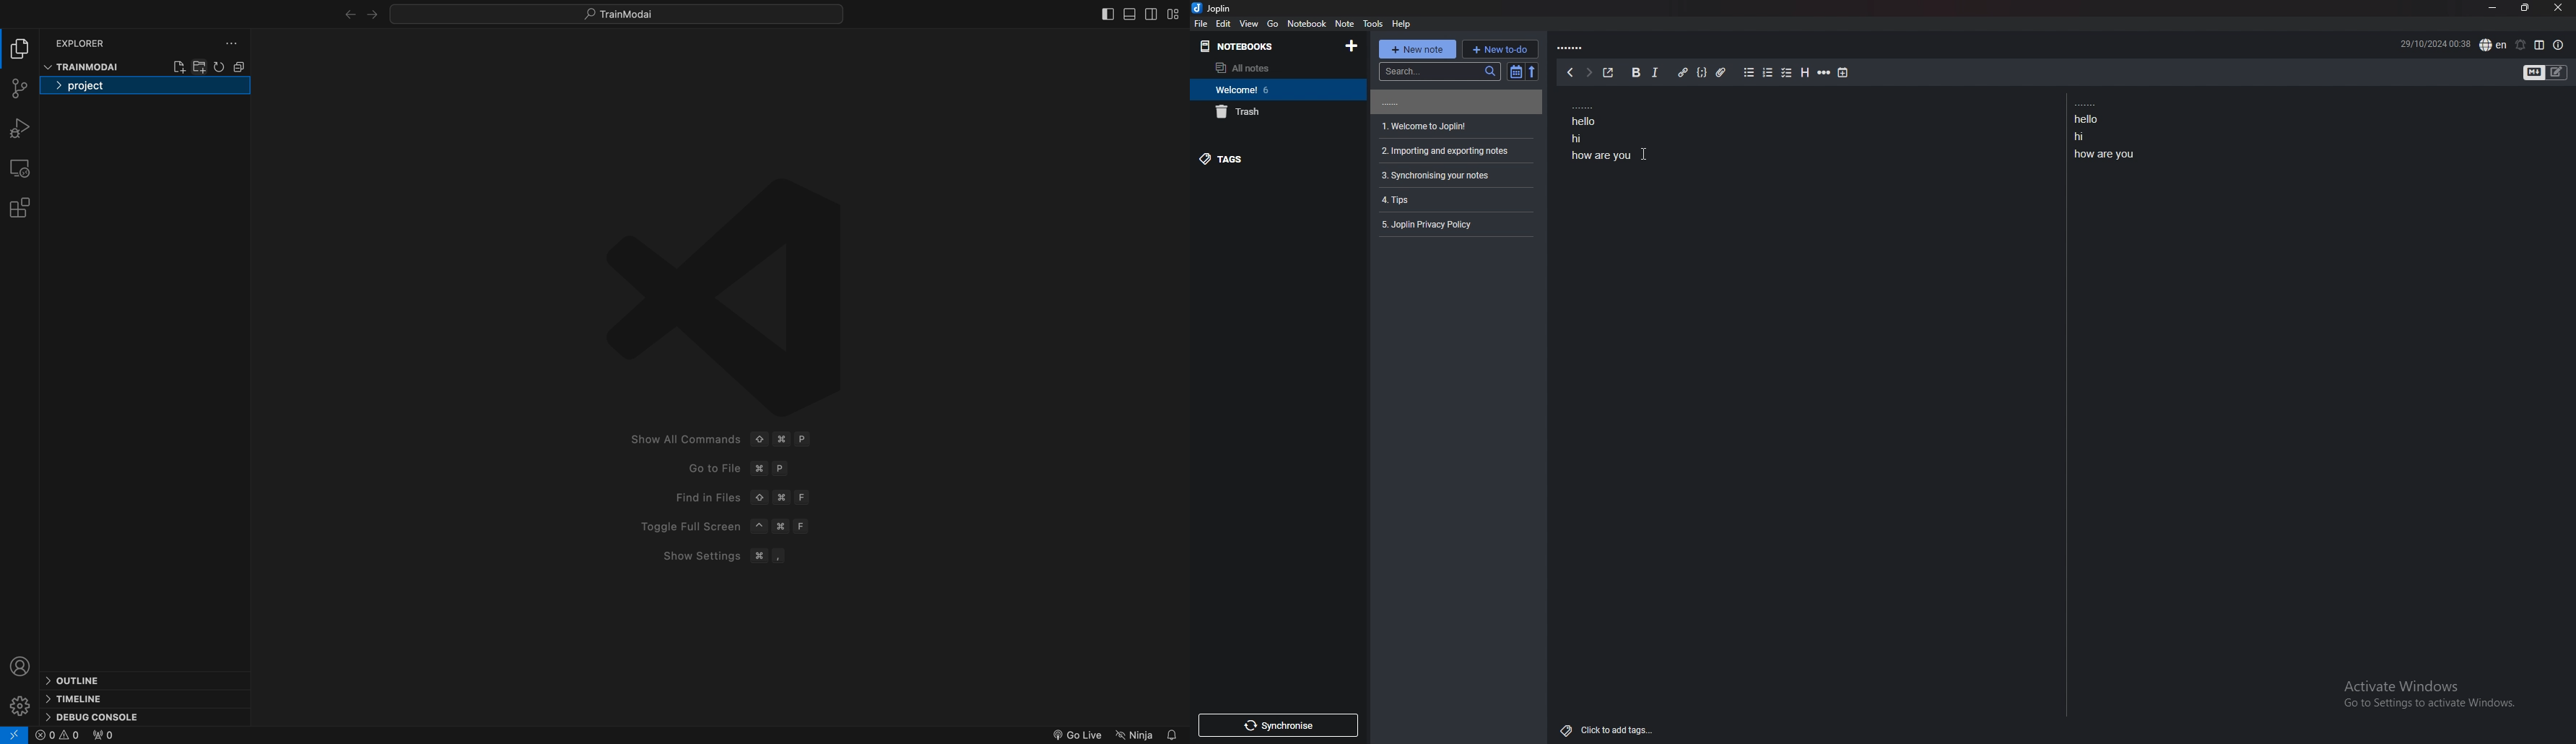 The width and height of the screenshot is (2576, 756). Describe the element at coordinates (1224, 23) in the screenshot. I see `edit` at that location.